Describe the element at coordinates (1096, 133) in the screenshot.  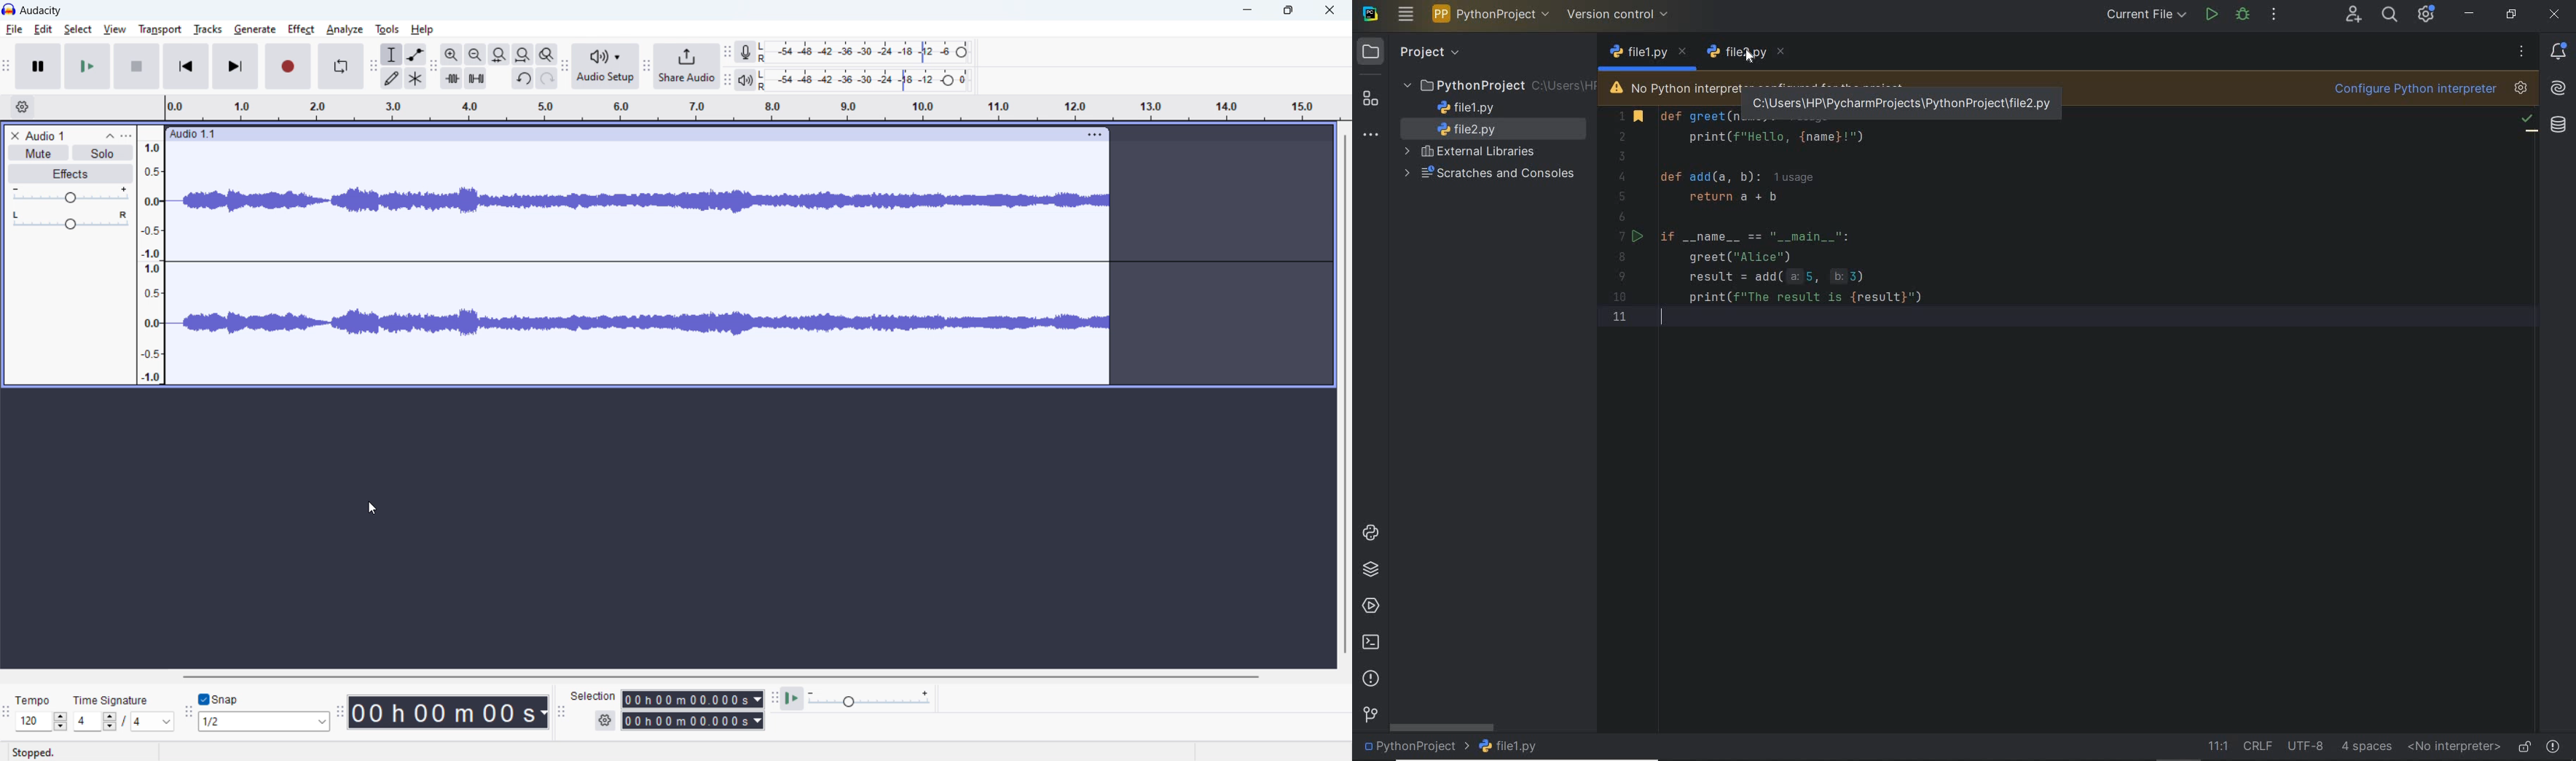
I see `options` at that location.